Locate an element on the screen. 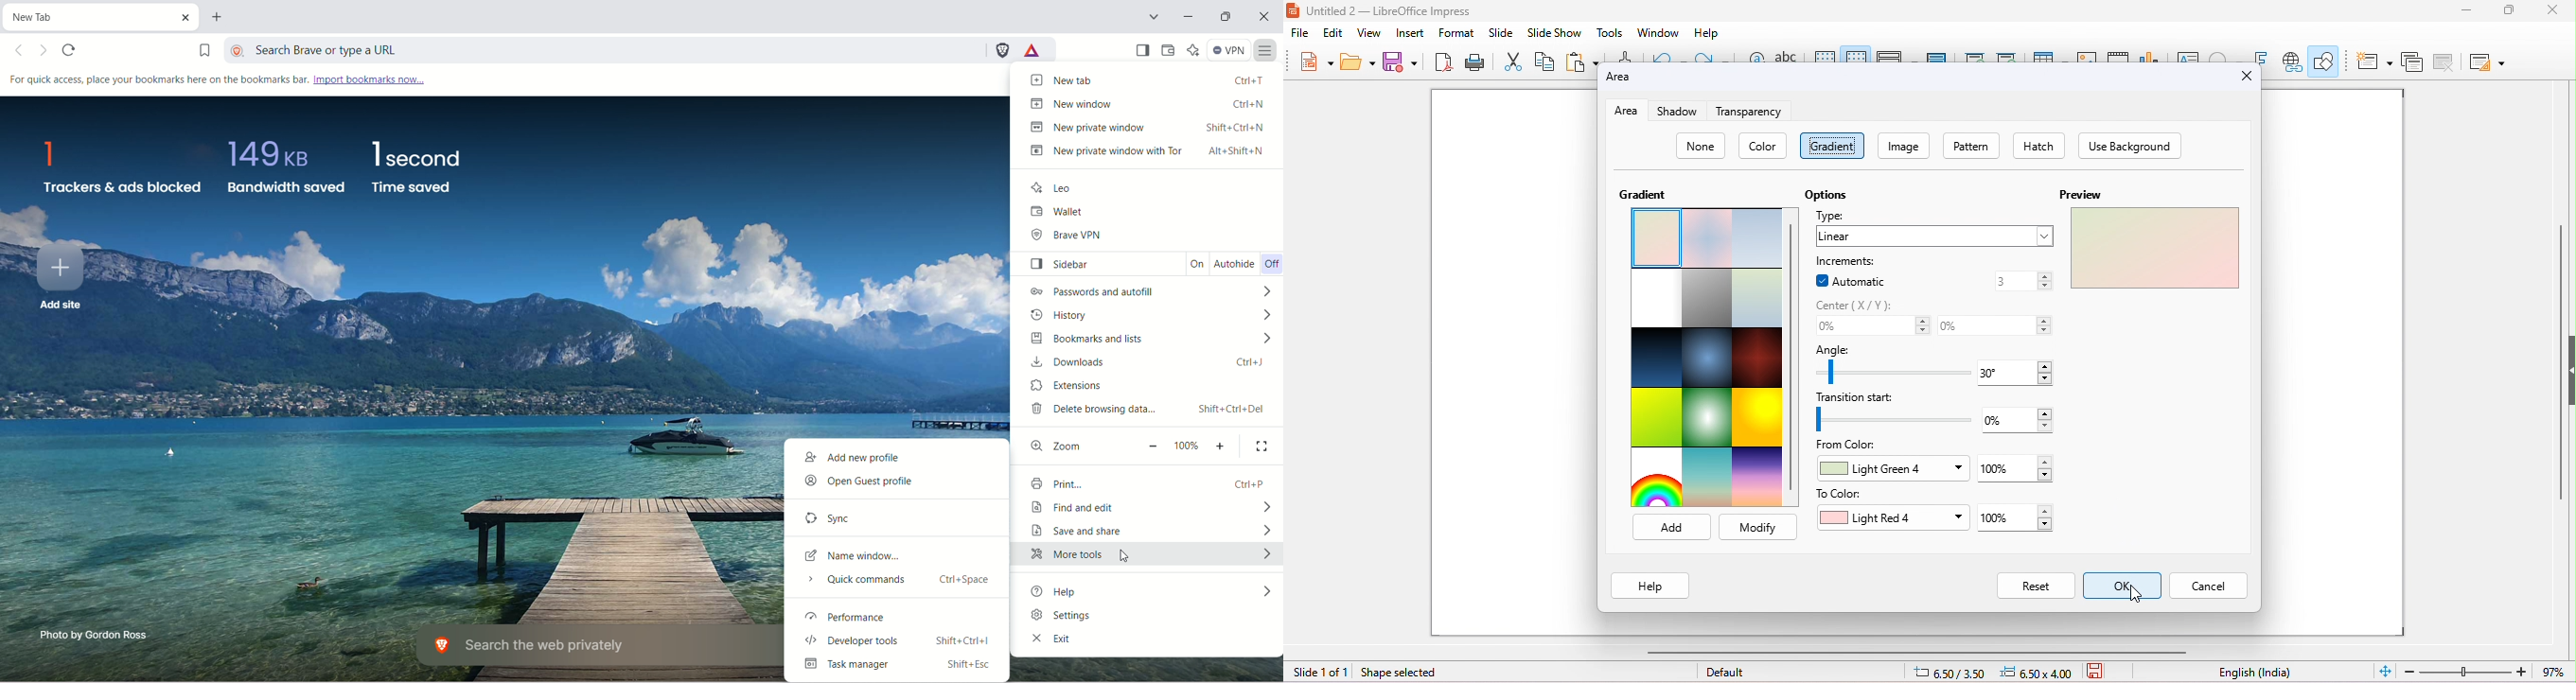 Image resolution: width=2576 pixels, height=700 pixels. undo is located at coordinates (1665, 56).